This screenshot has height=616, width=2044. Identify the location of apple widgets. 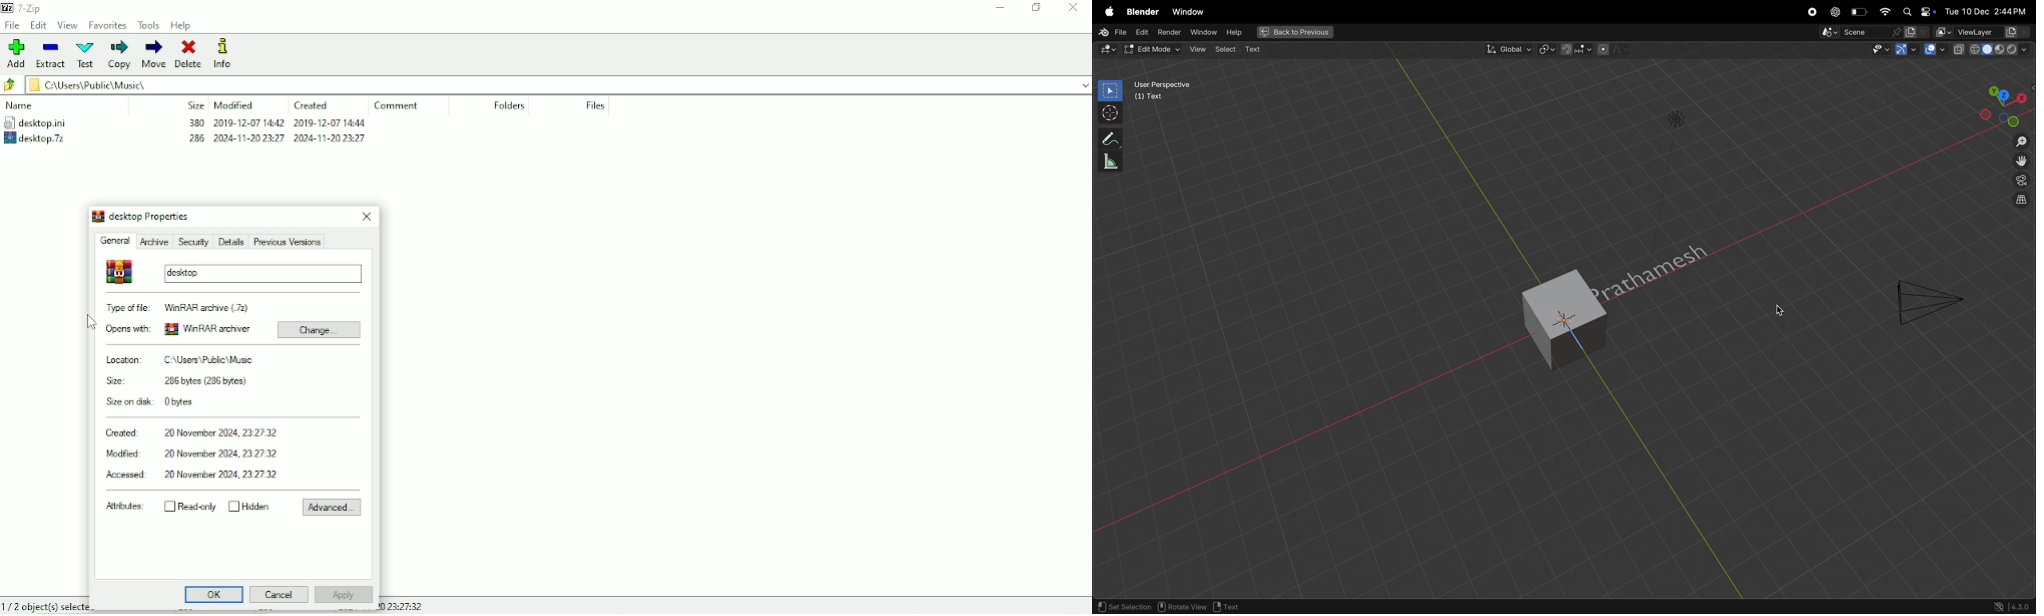
(1917, 11).